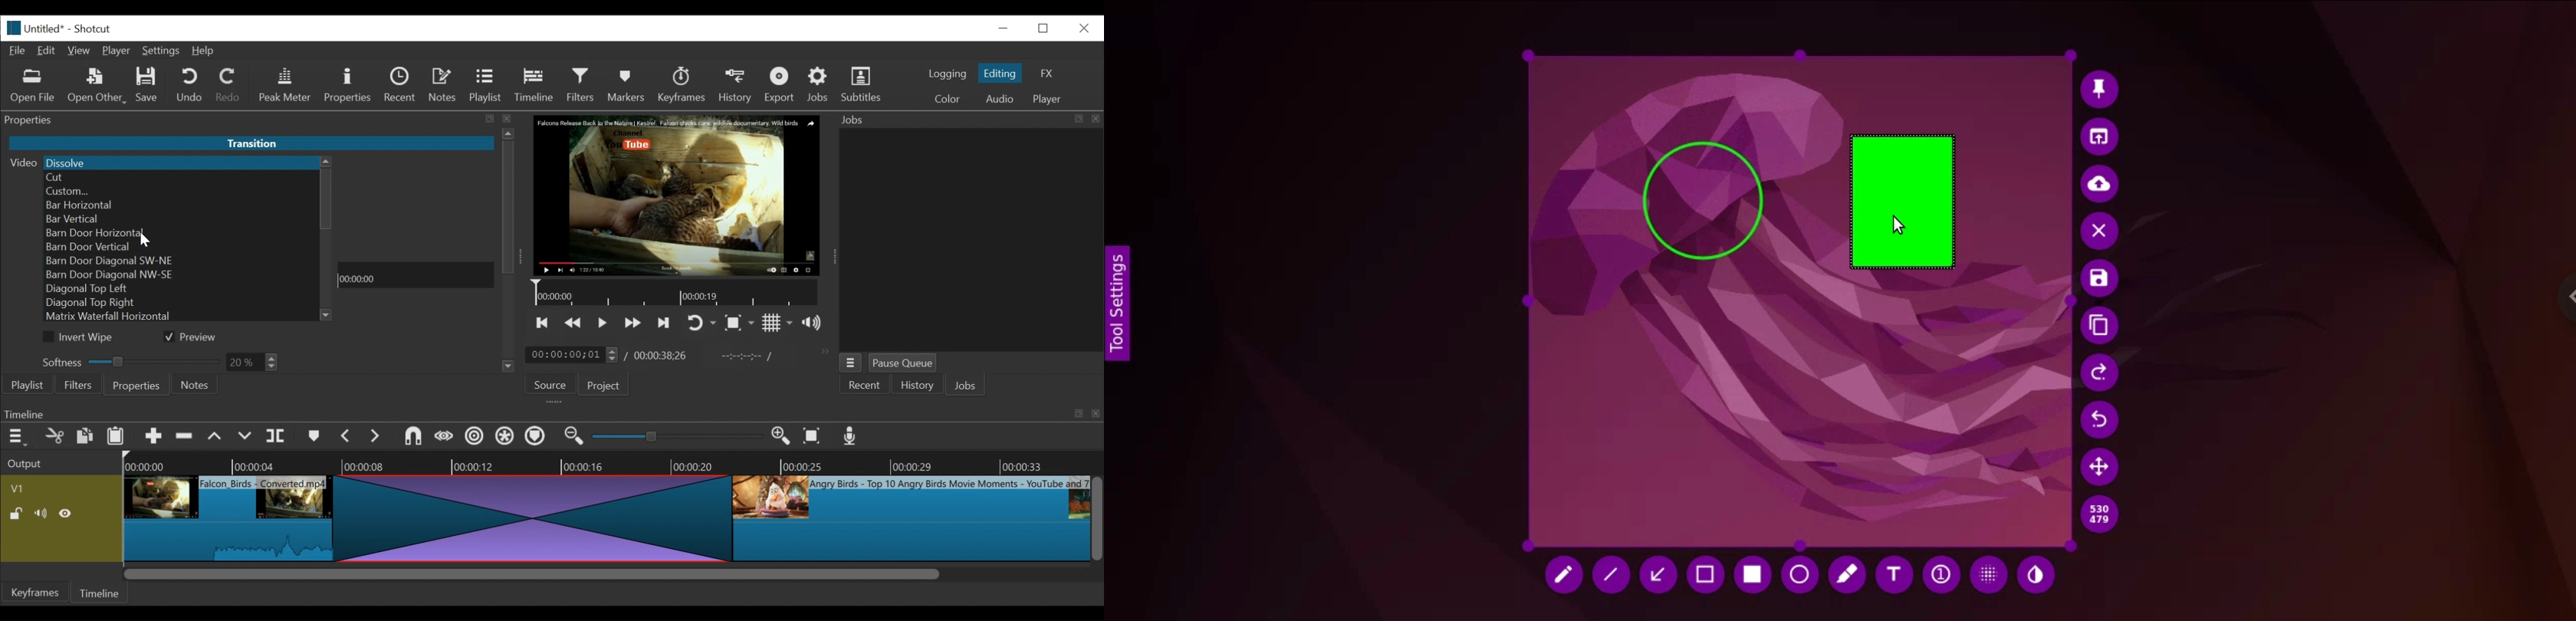  What do you see at coordinates (195, 385) in the screenshot?
I see `Notes` at bounding box center [195, 385].